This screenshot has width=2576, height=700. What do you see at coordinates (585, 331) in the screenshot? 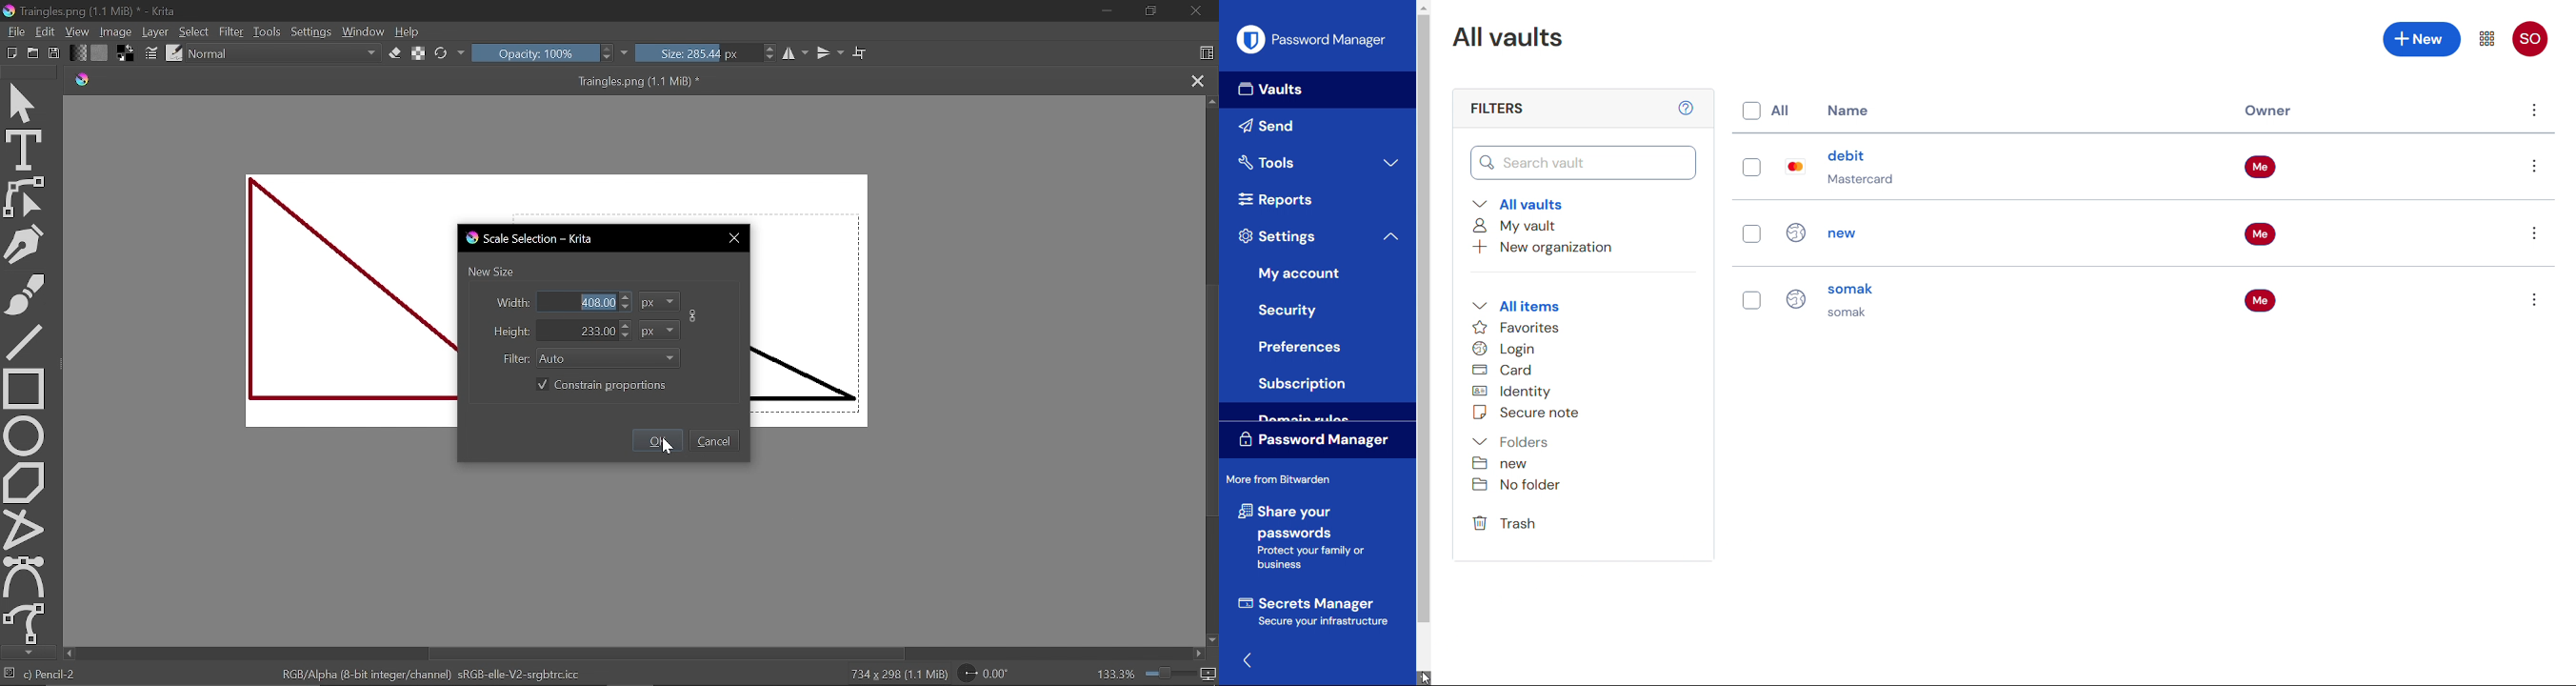
I see `233.00` at bounding box center [585, 331].